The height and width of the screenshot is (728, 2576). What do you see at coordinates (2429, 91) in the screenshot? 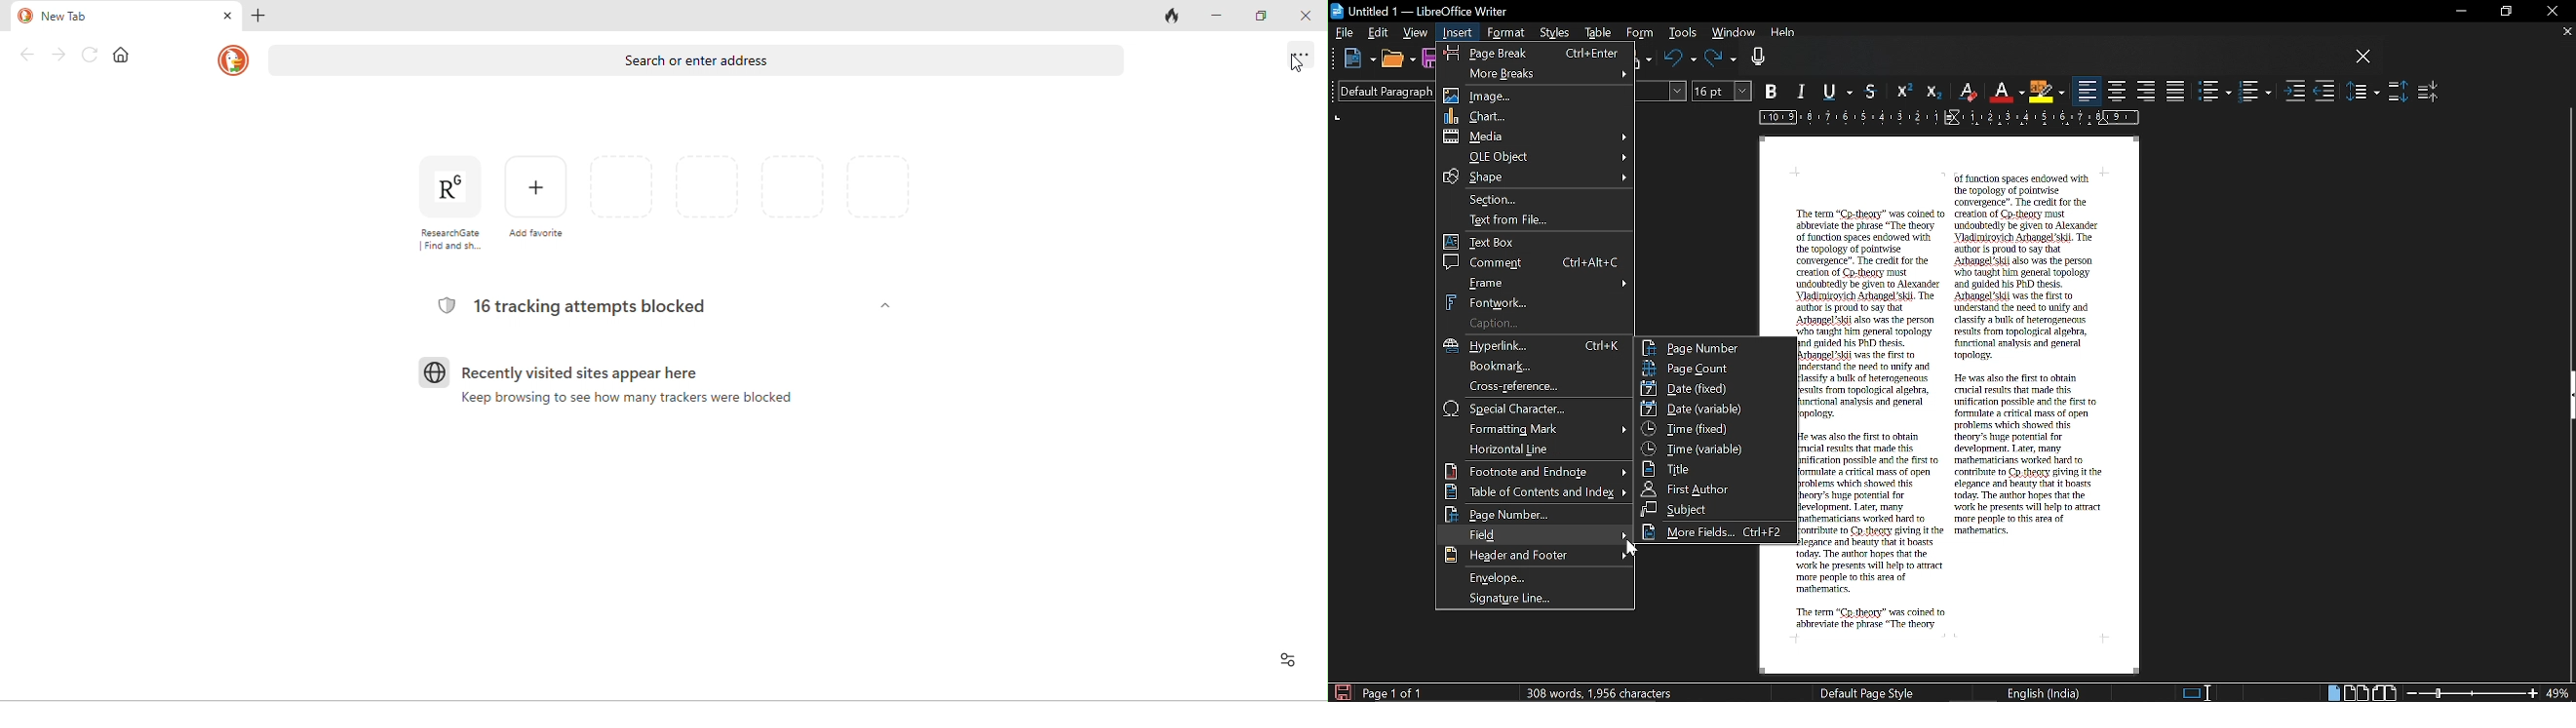
I see `Decrease paragraph spacing` at bounding box center [2429, 91].